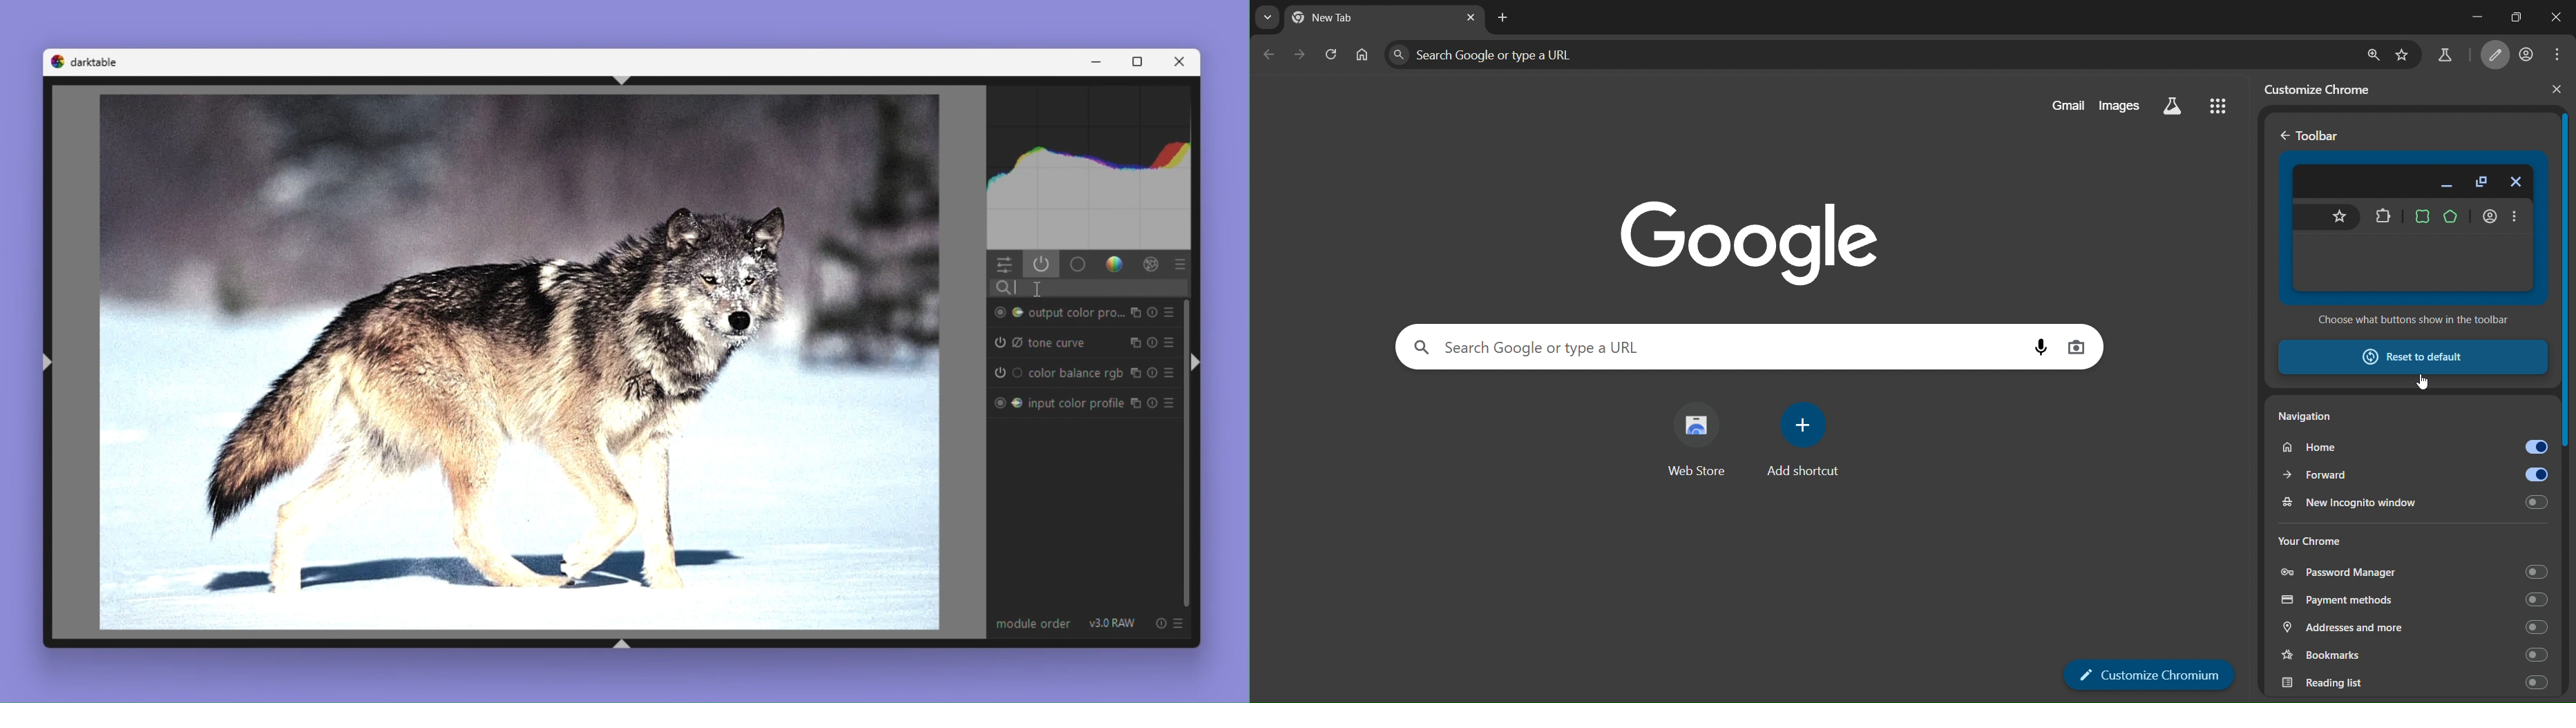 The image size is (2576, 728). Describe the element at coordinates (2414, 655) in the screenshot. I see `bookmarks` at that location.